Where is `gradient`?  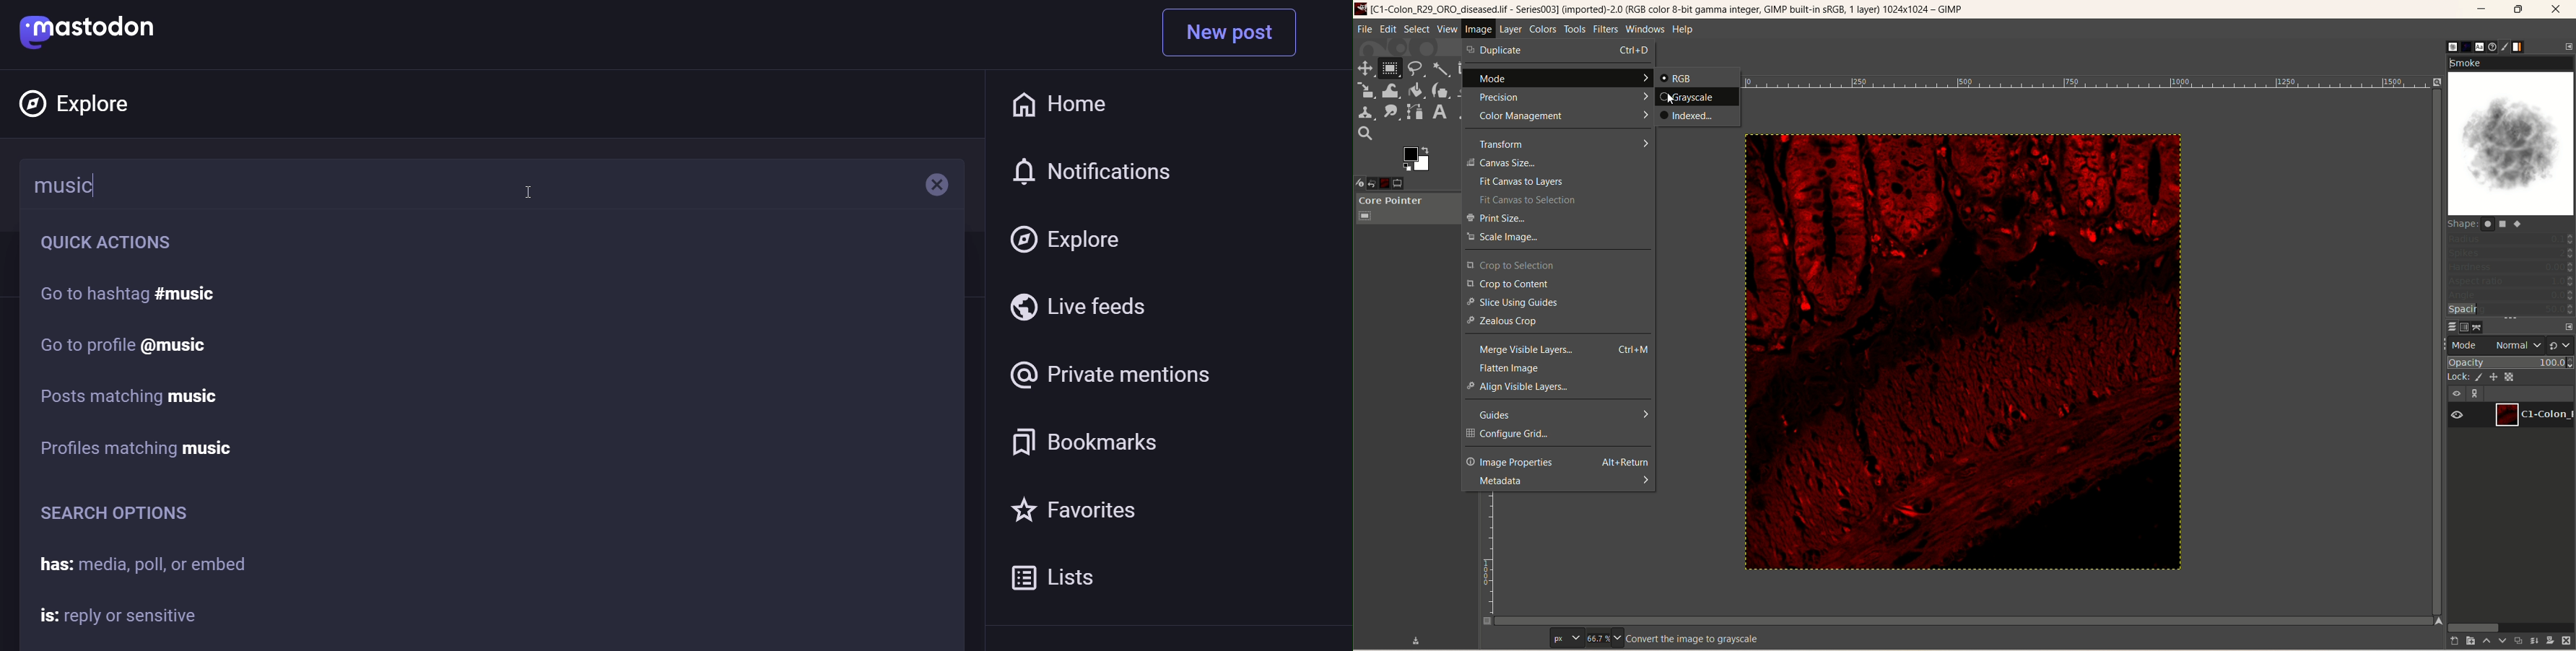
gradient is located at coordinates (2519, 47).